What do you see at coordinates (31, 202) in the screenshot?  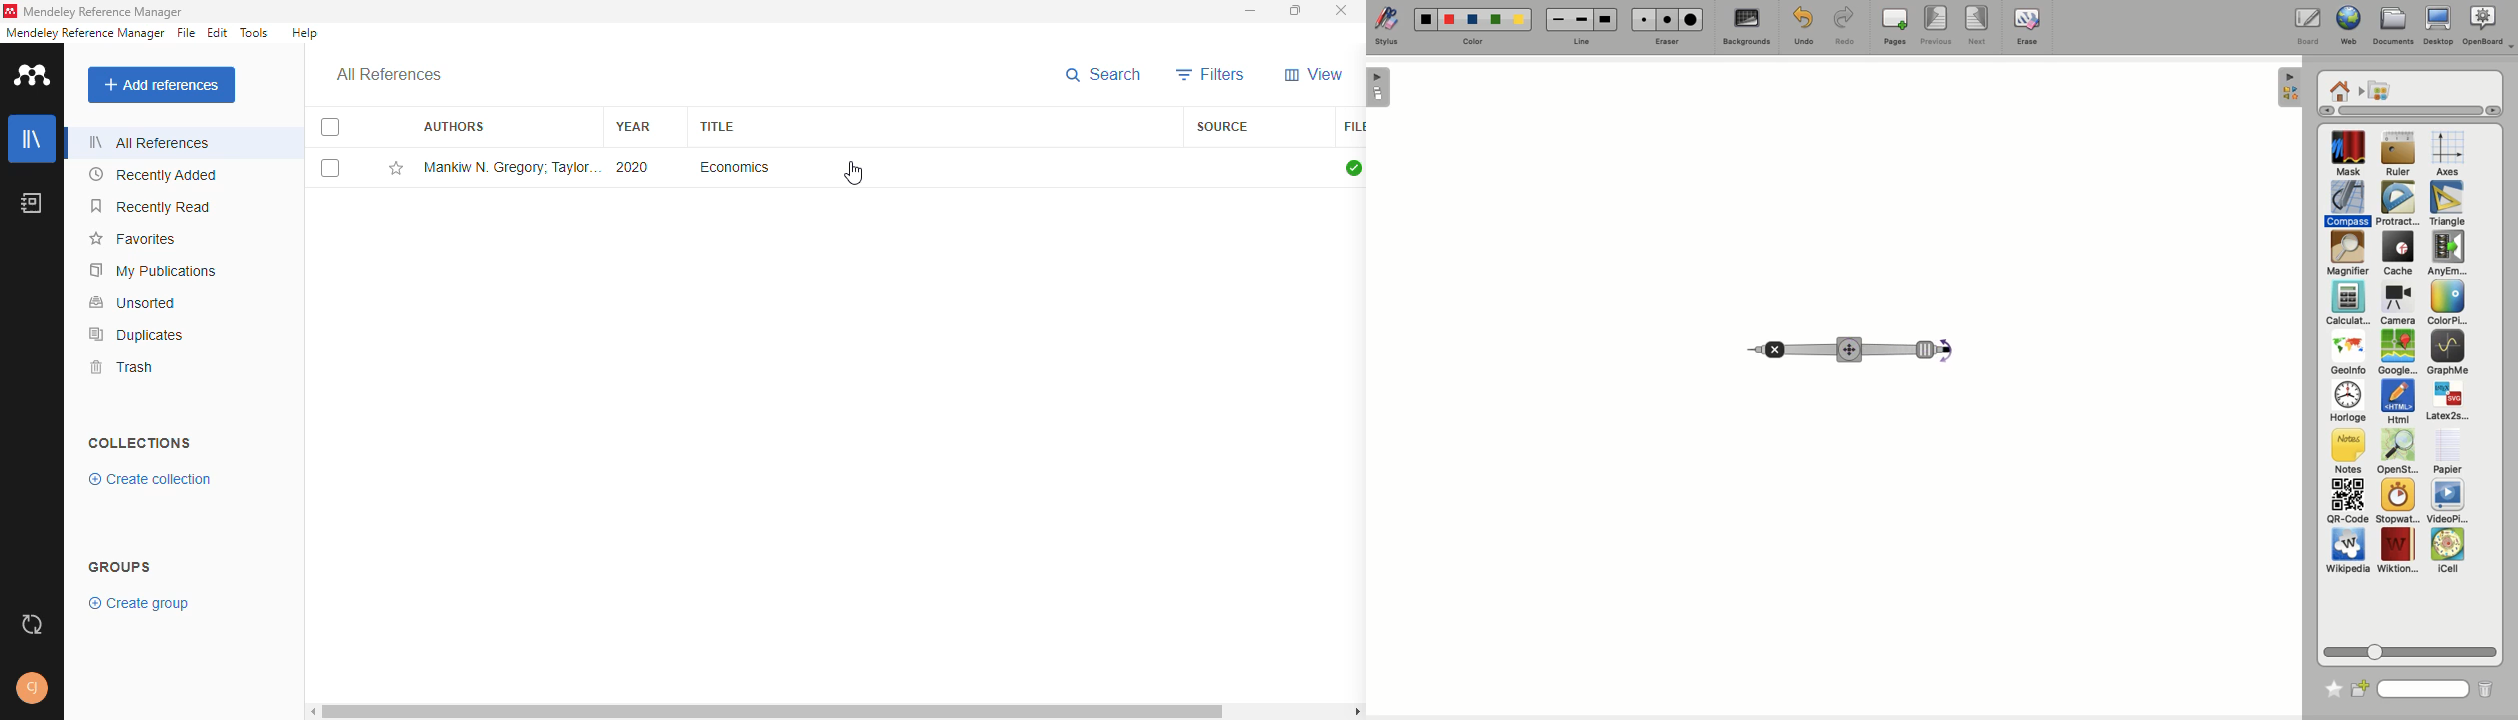 I see `notebook` at bounding box center [31, 202].